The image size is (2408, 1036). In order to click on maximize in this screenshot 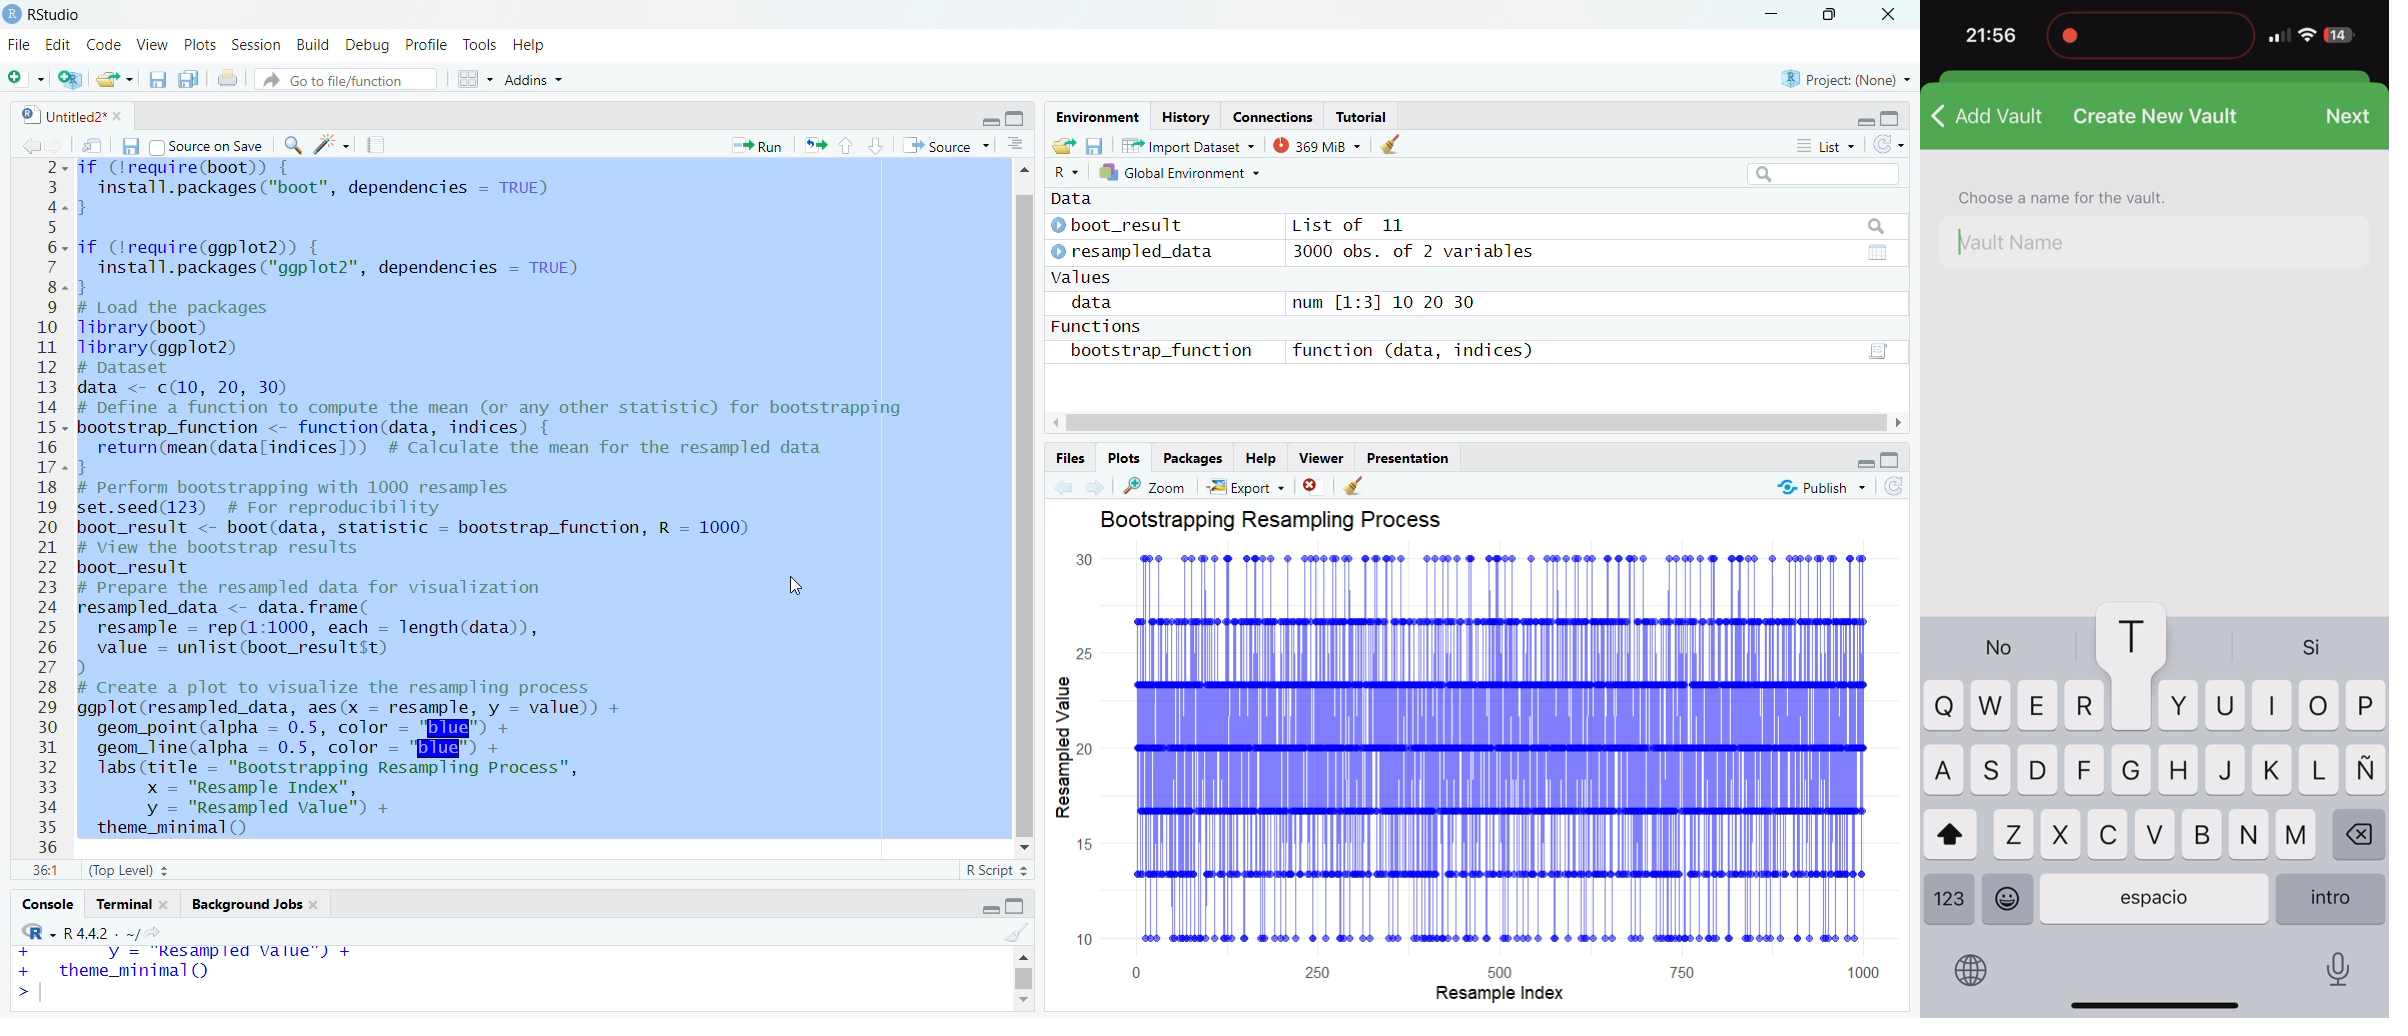, I will do `click(1828, 17)`.